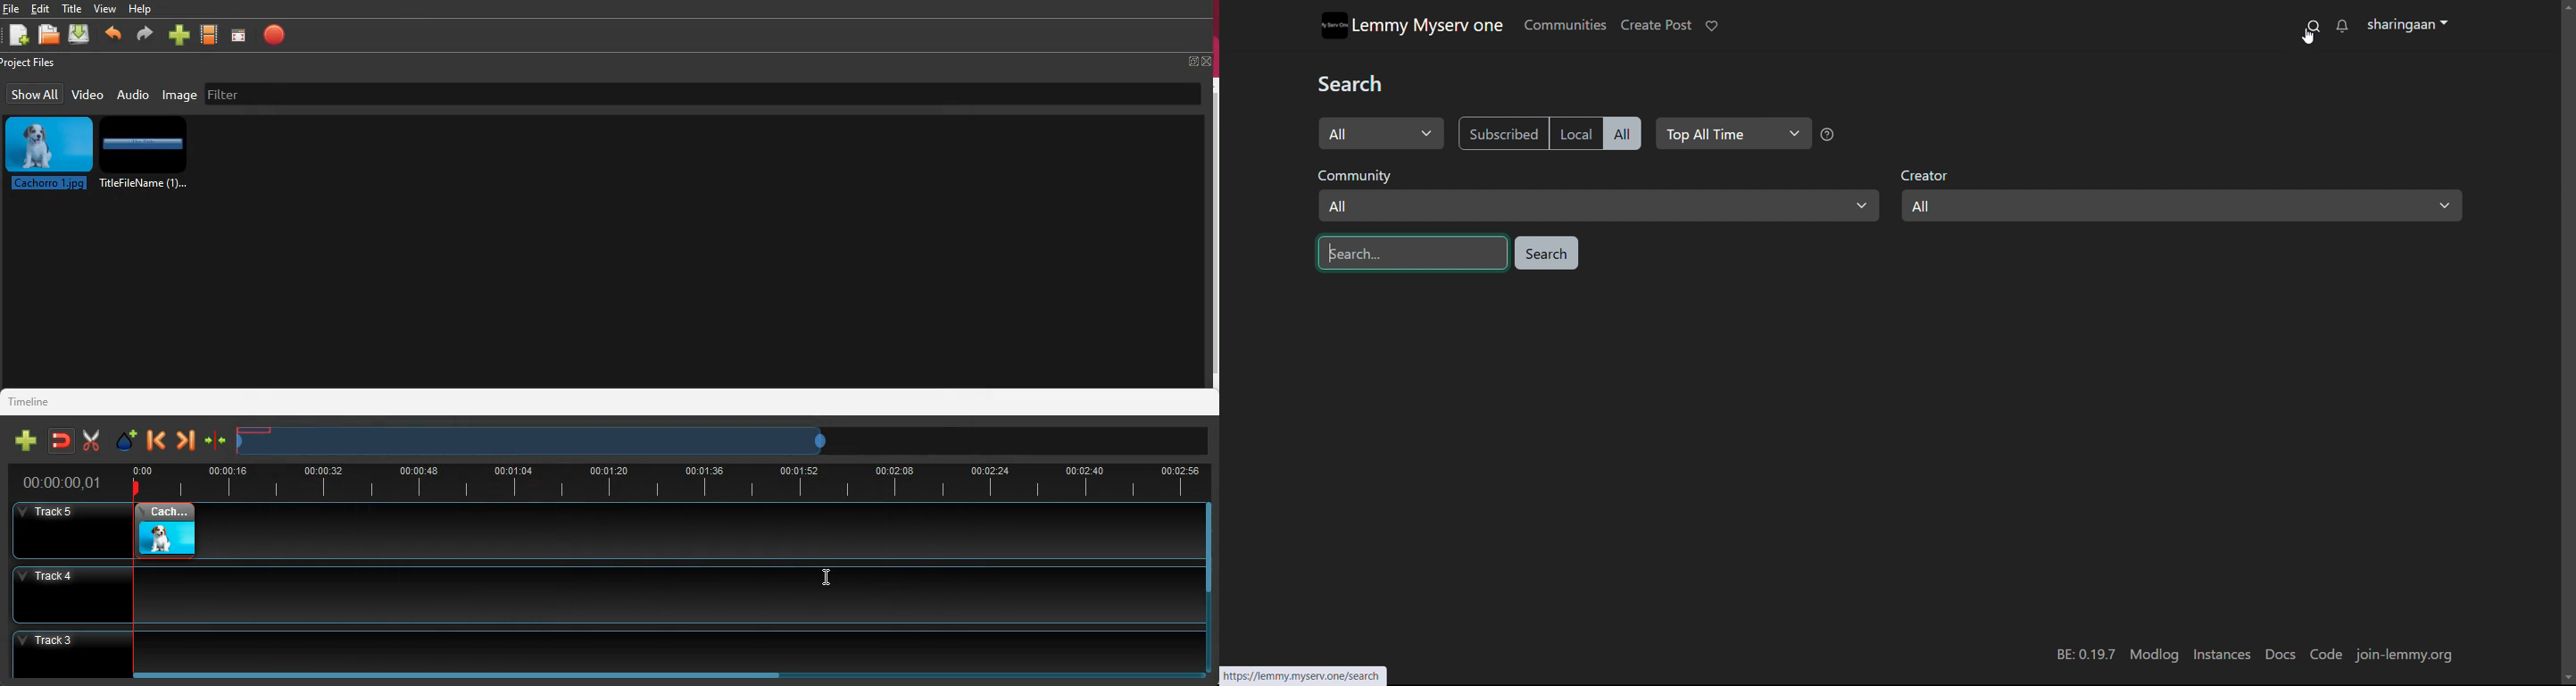 This screenshot has height=700, width=2576. Describe the element at coordinates (275, 35) in the screenshot. I see `record` at that location.